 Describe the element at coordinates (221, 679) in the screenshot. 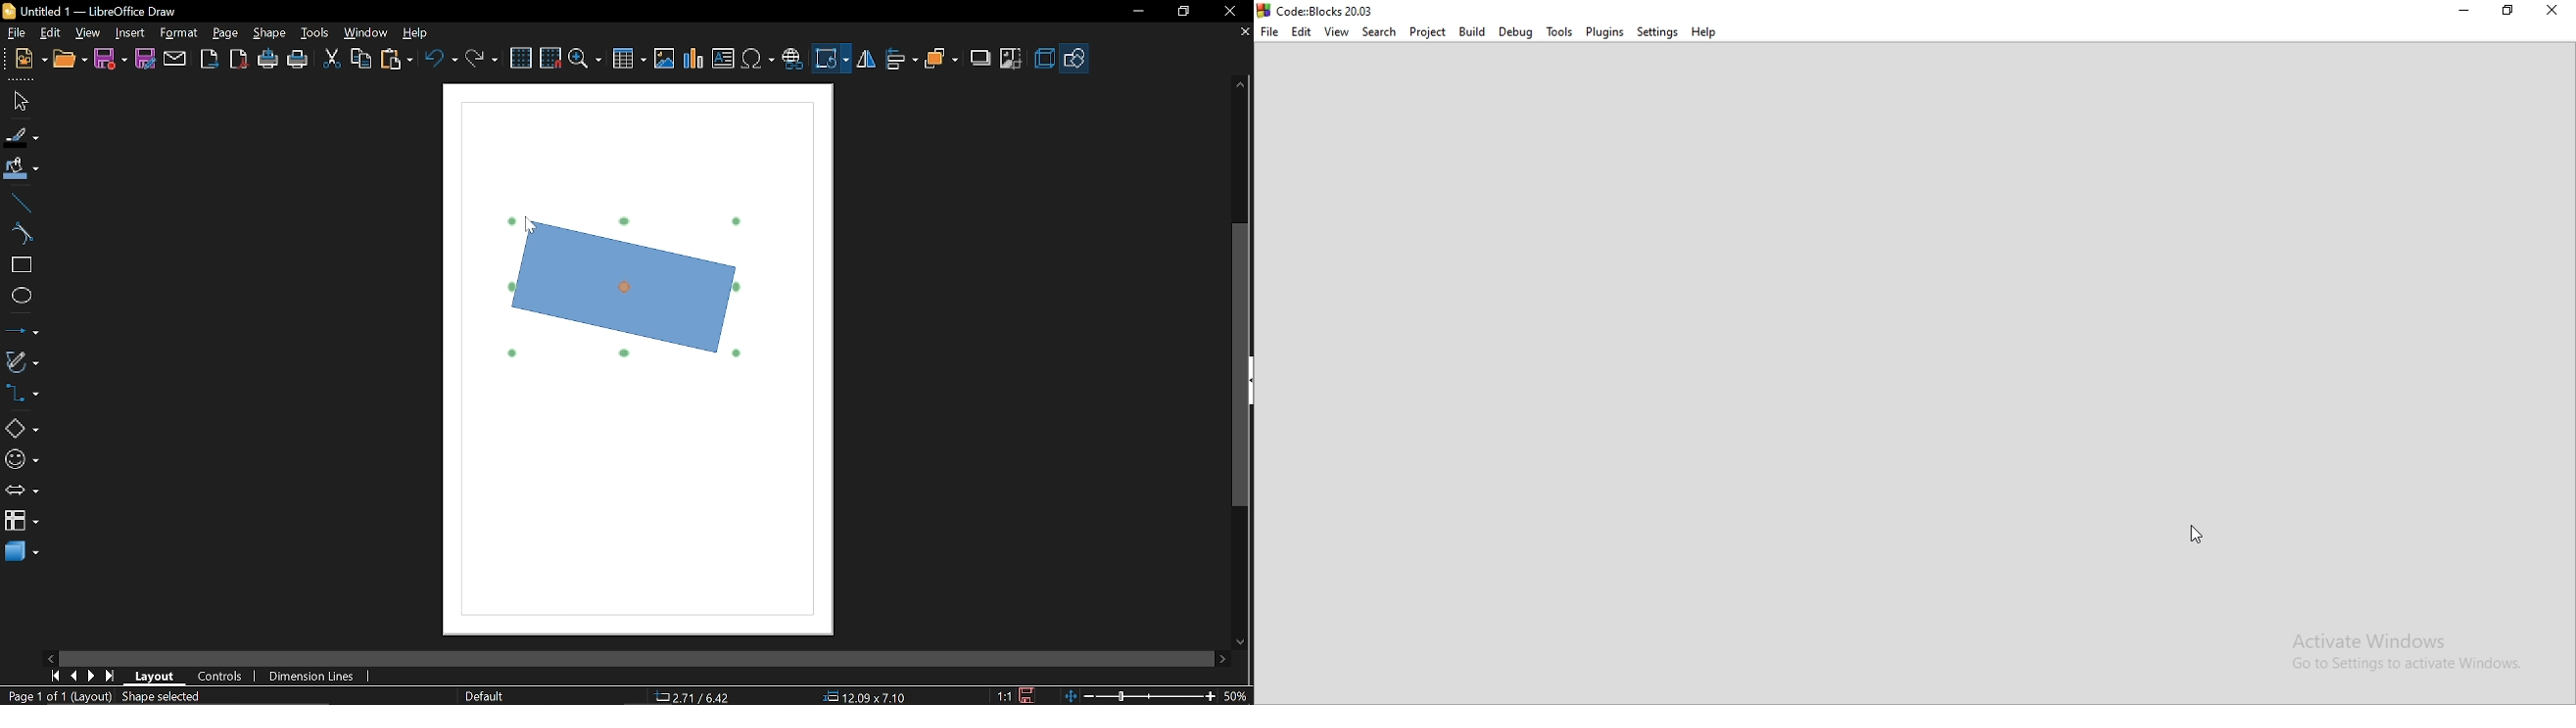

I see `controls` at that location.